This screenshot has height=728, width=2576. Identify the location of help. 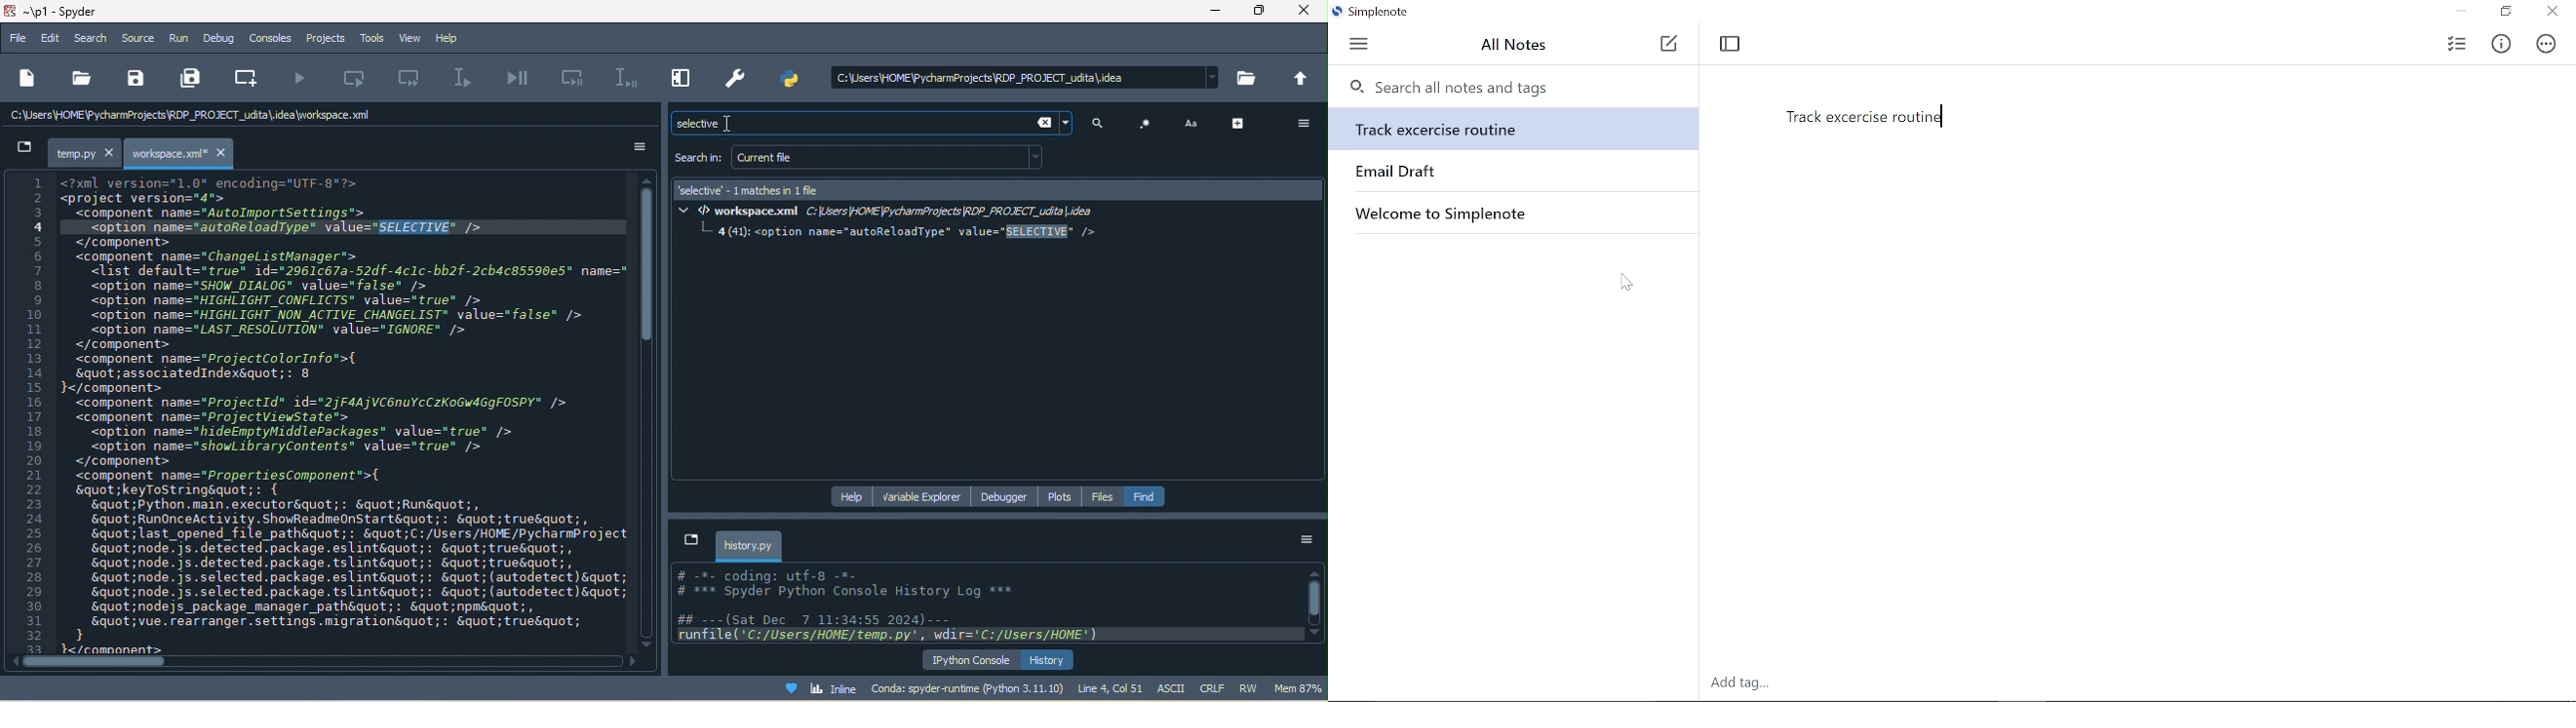
(854, 495).